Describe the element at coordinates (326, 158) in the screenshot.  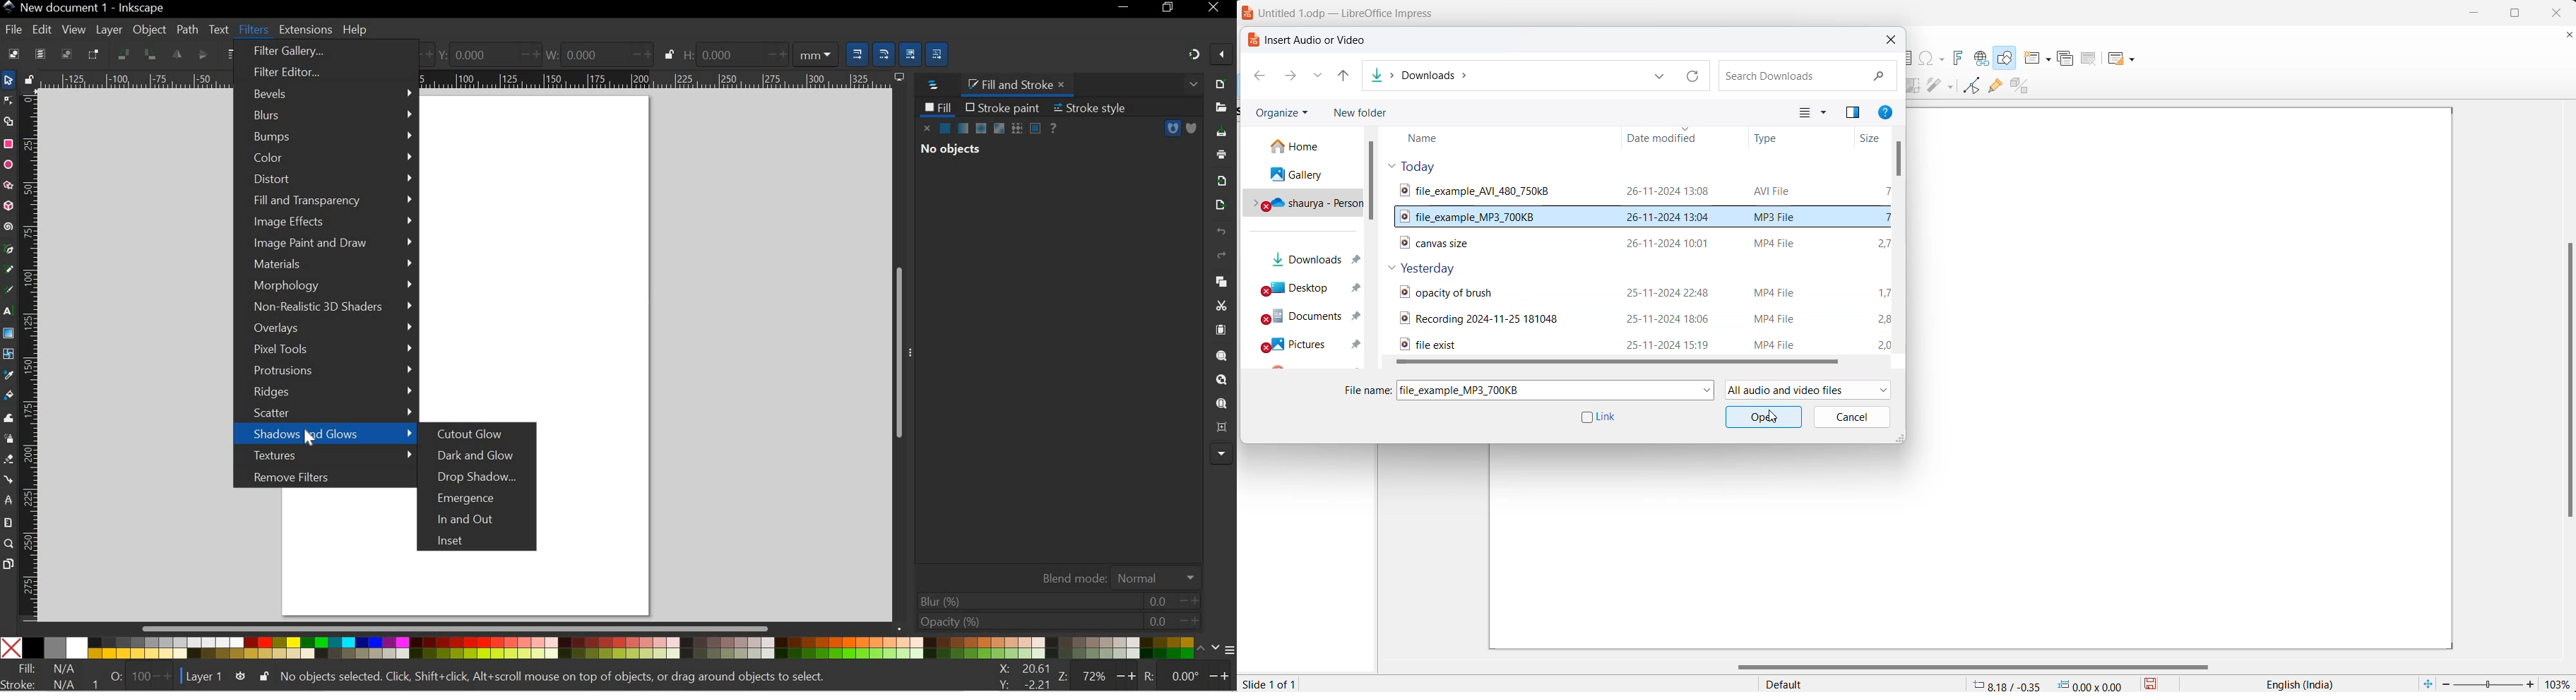
I see `COLOR` at that location.